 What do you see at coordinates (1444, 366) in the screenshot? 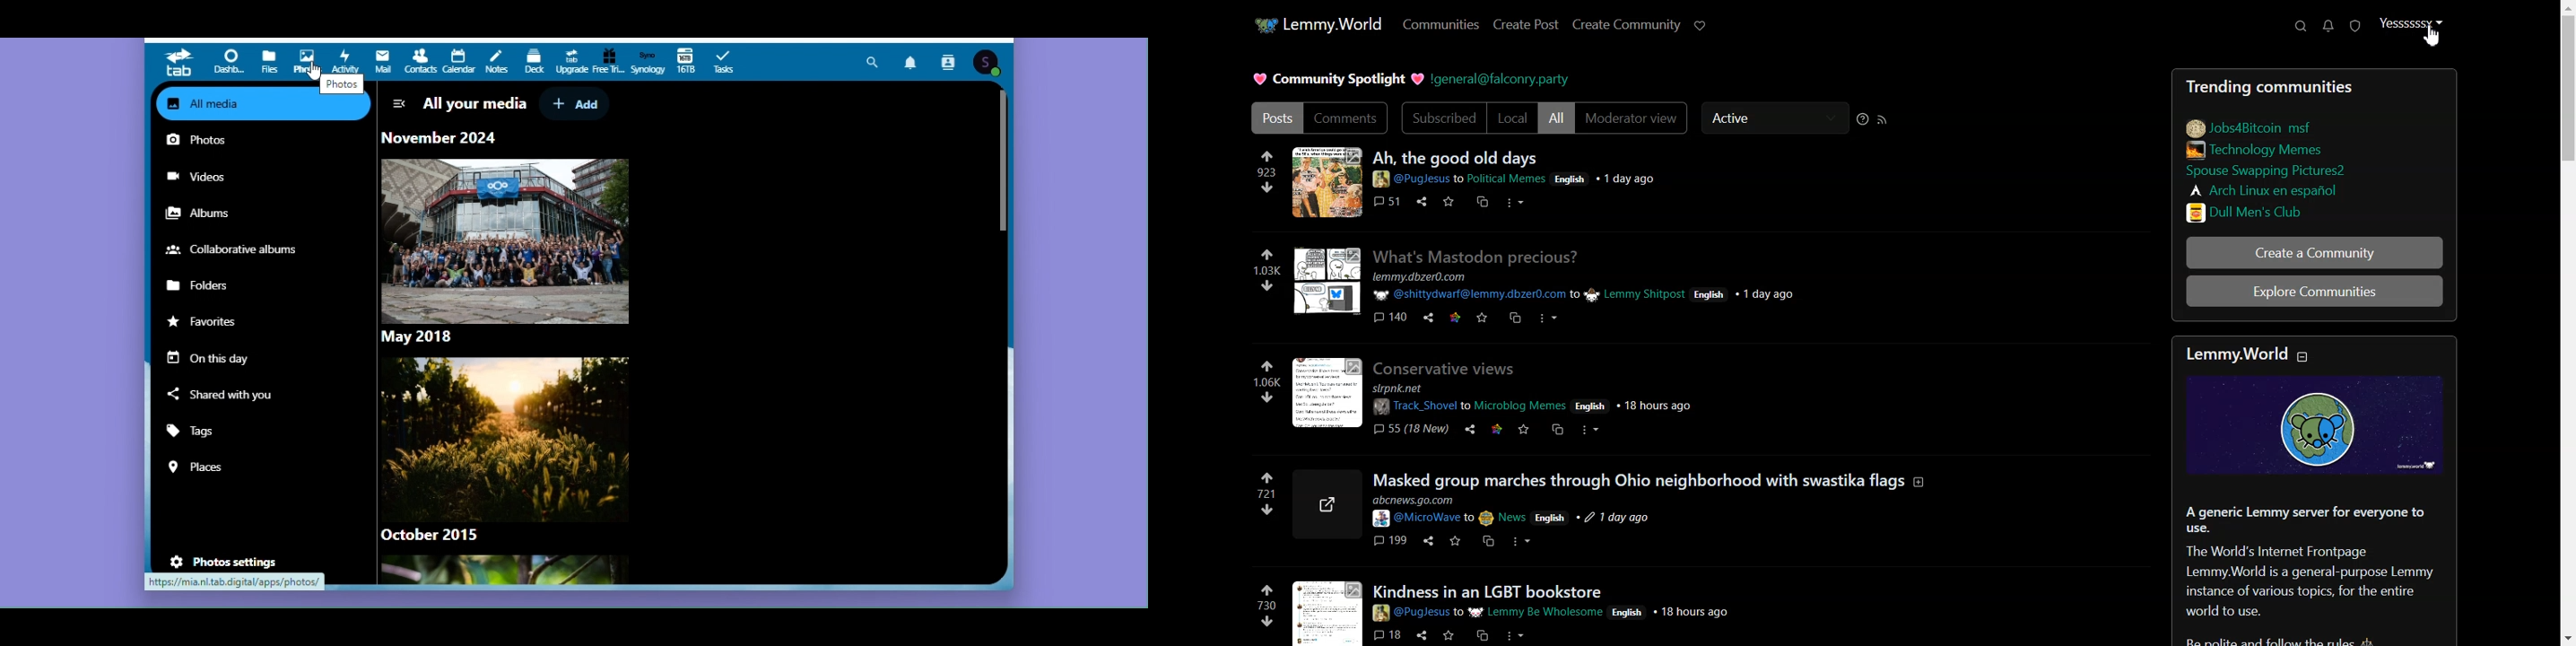
I see `` at bounding box center [1444, 366].